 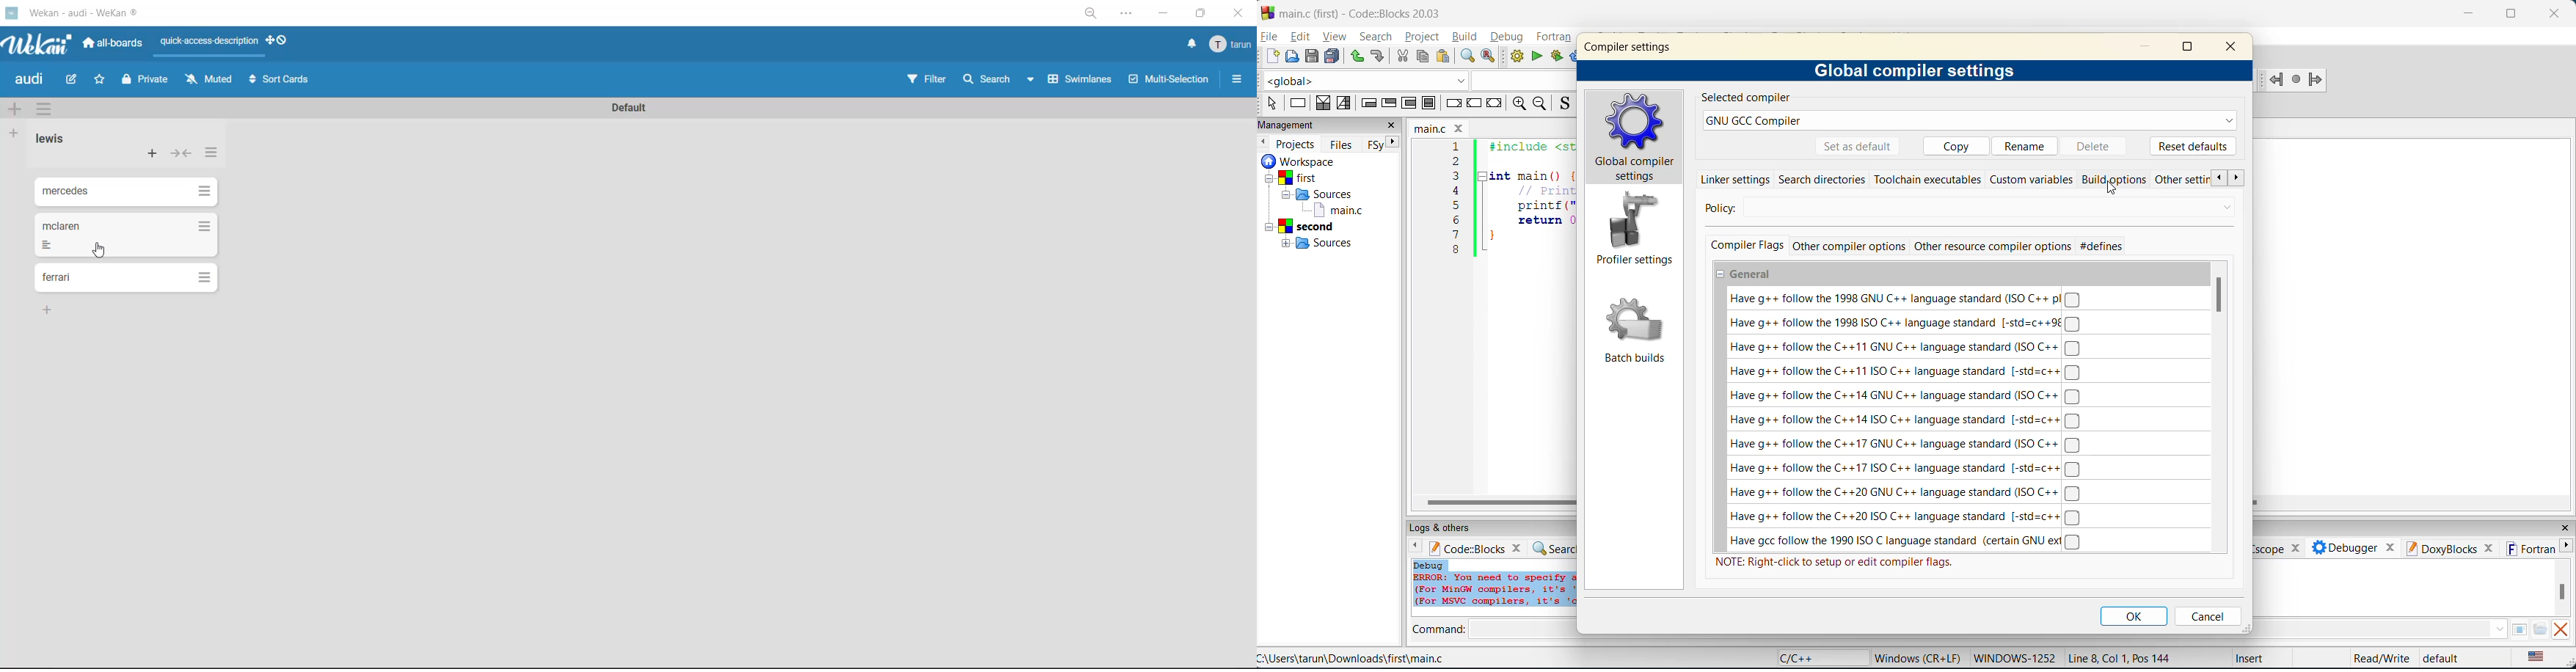 What do you see at coordinates (147, 81) in the screenshot?
I see `private` at bounding box center [147, 81].